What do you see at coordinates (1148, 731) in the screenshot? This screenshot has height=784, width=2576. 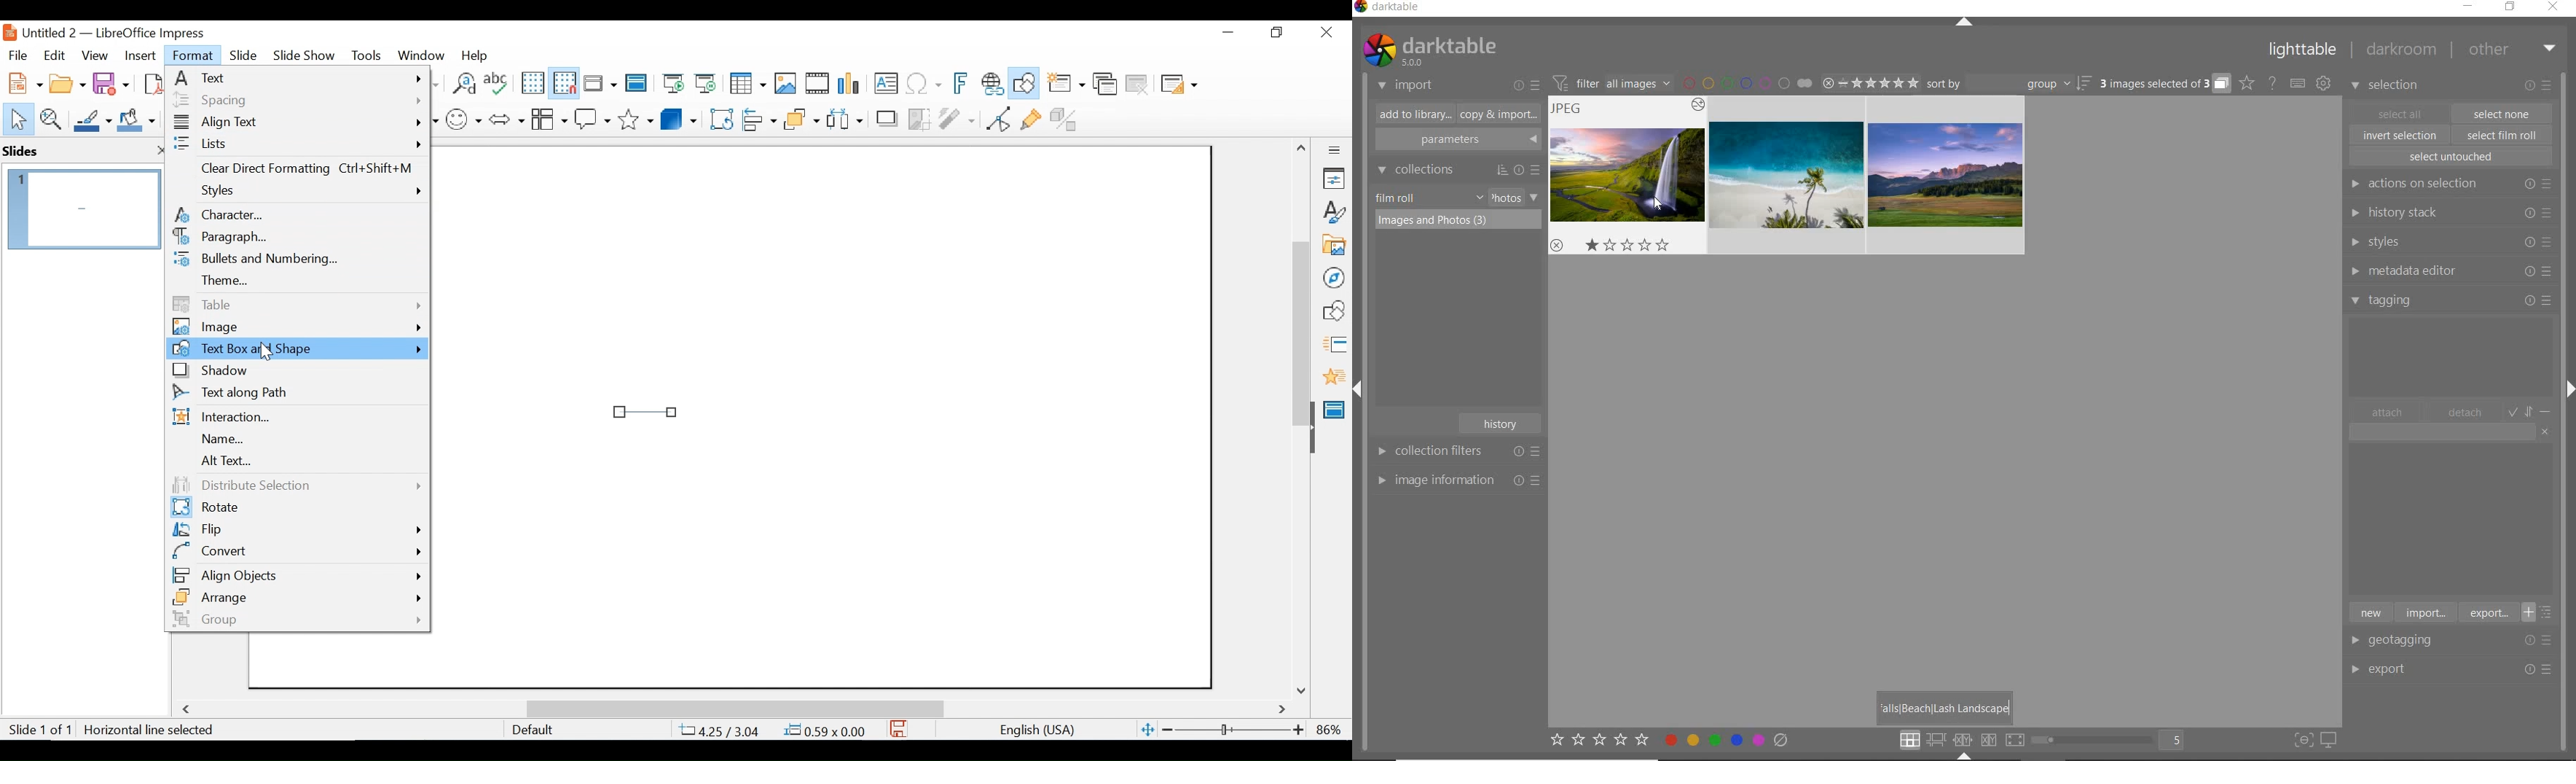 I see `Fit Slide to current window` at bounding box center [1148, 731].